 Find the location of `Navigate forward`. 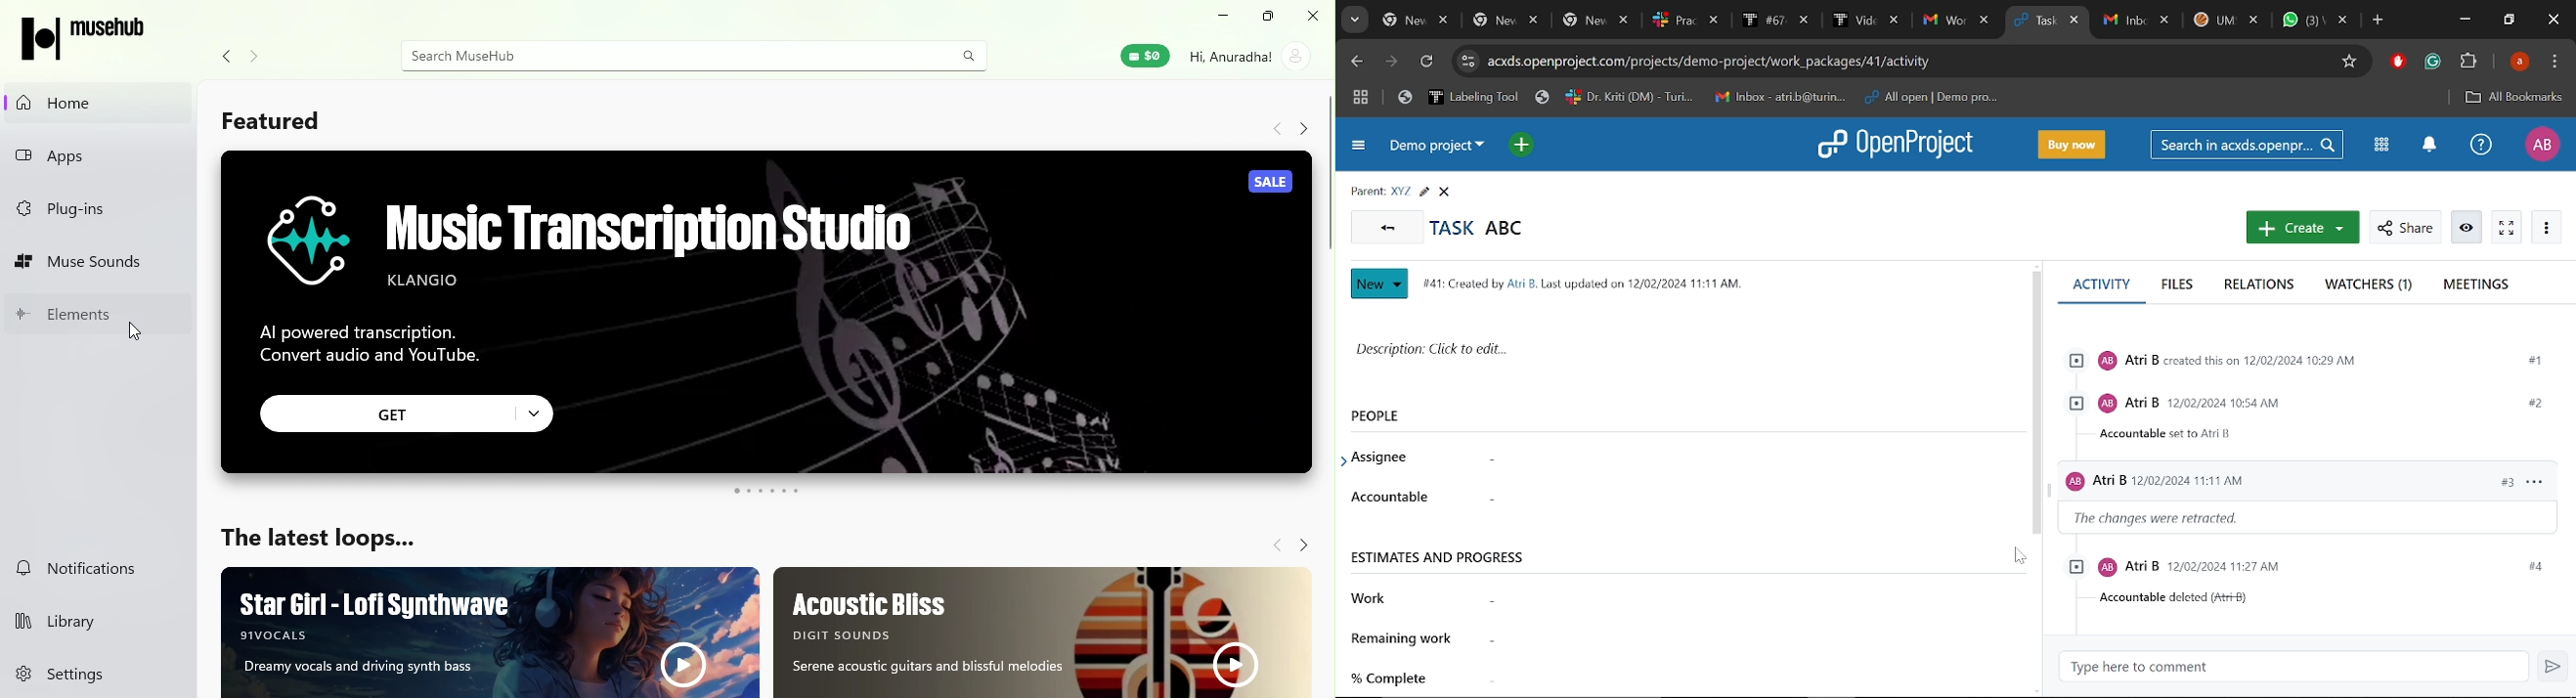

Navigate forward is located at coordinates (259, 58).